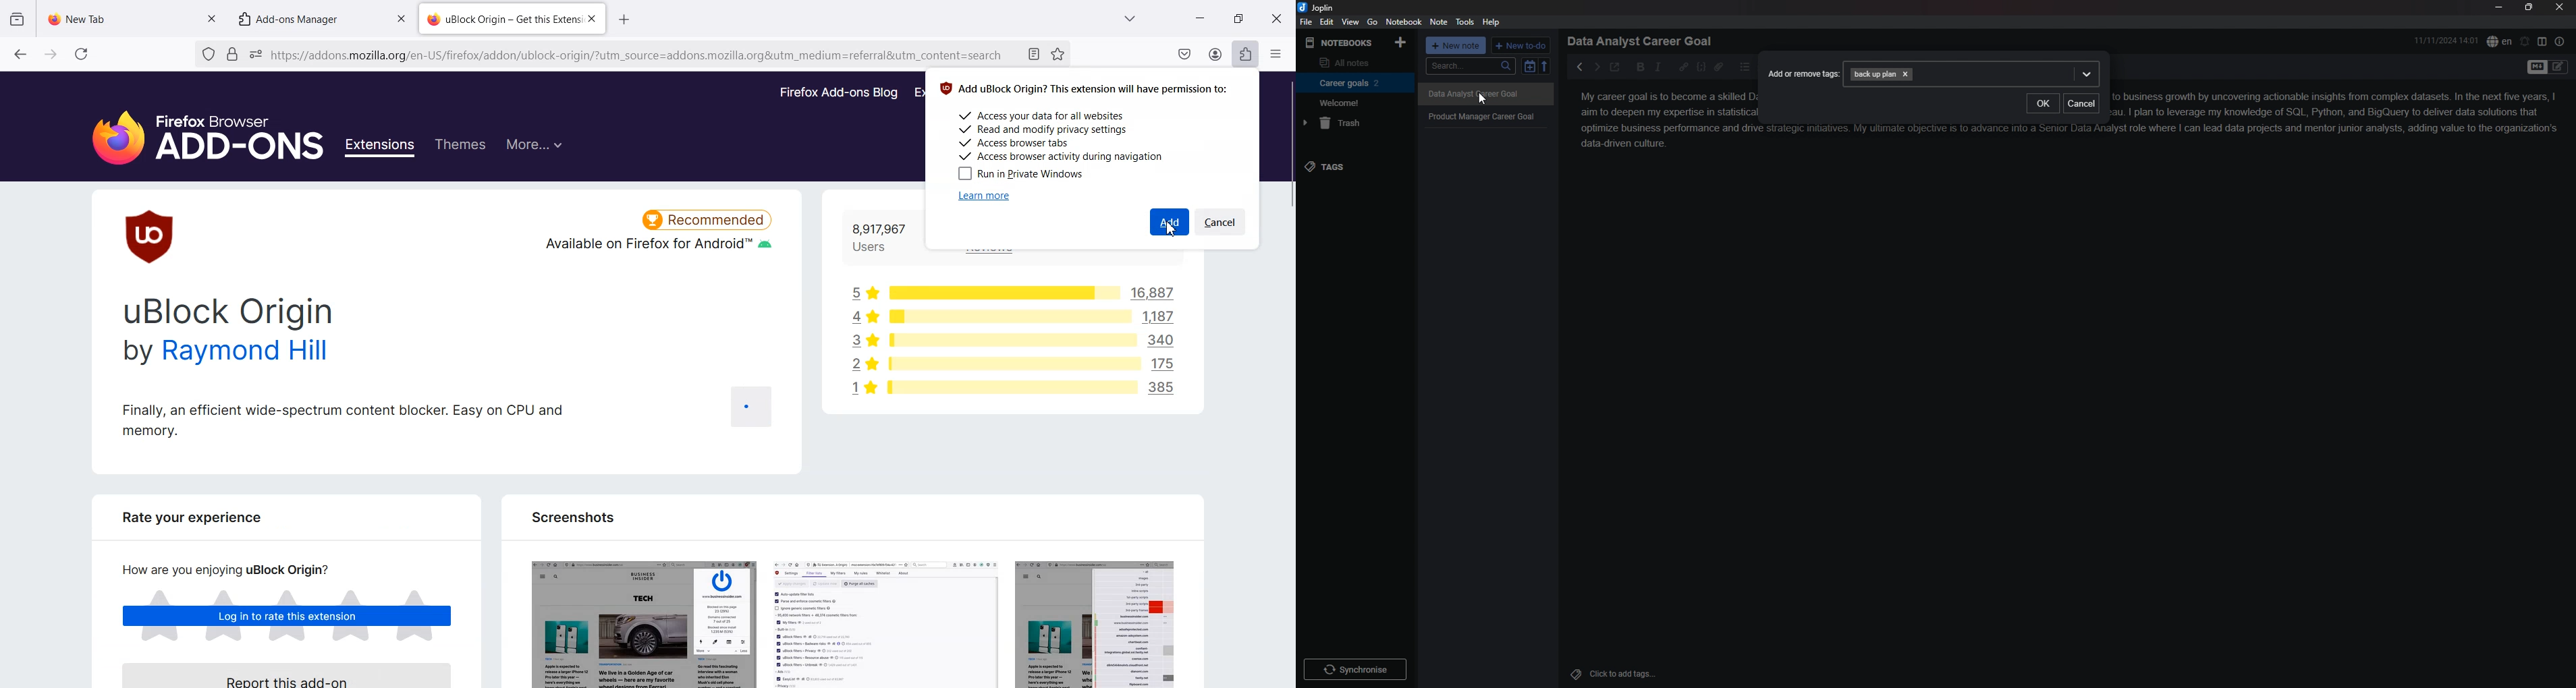  I want to click on toggle editor layout, so click(2542, 41).